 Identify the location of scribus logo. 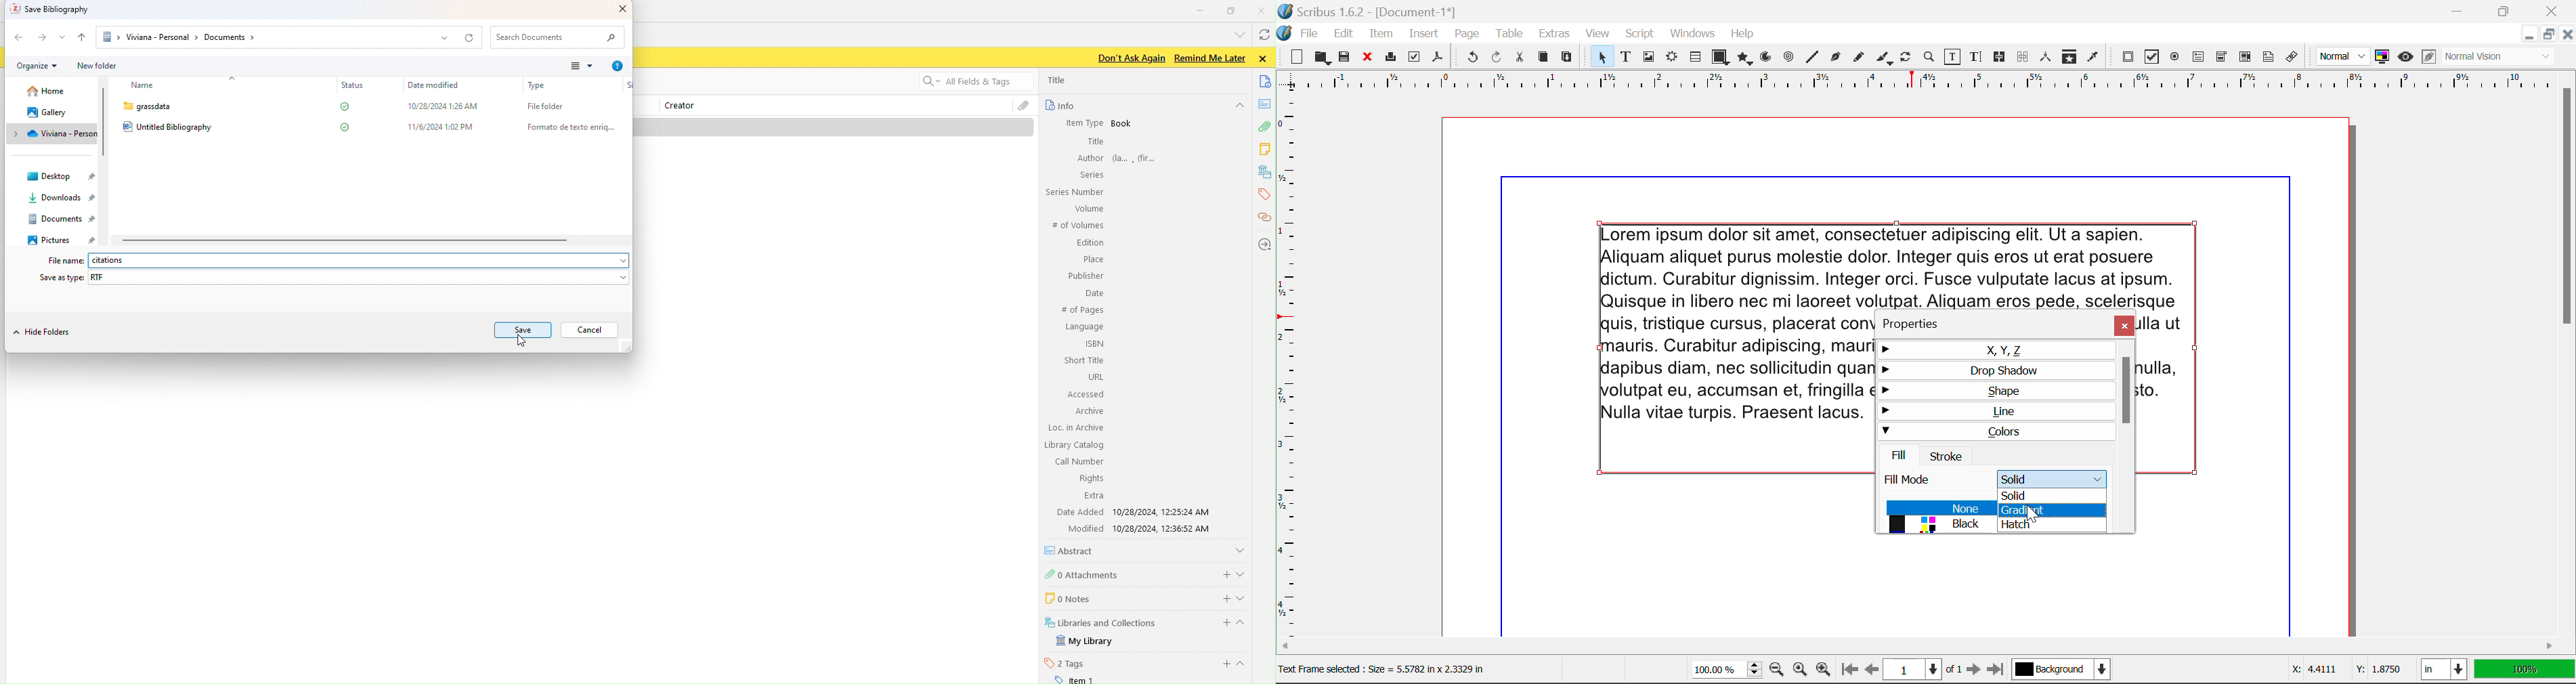
(1285, 33).